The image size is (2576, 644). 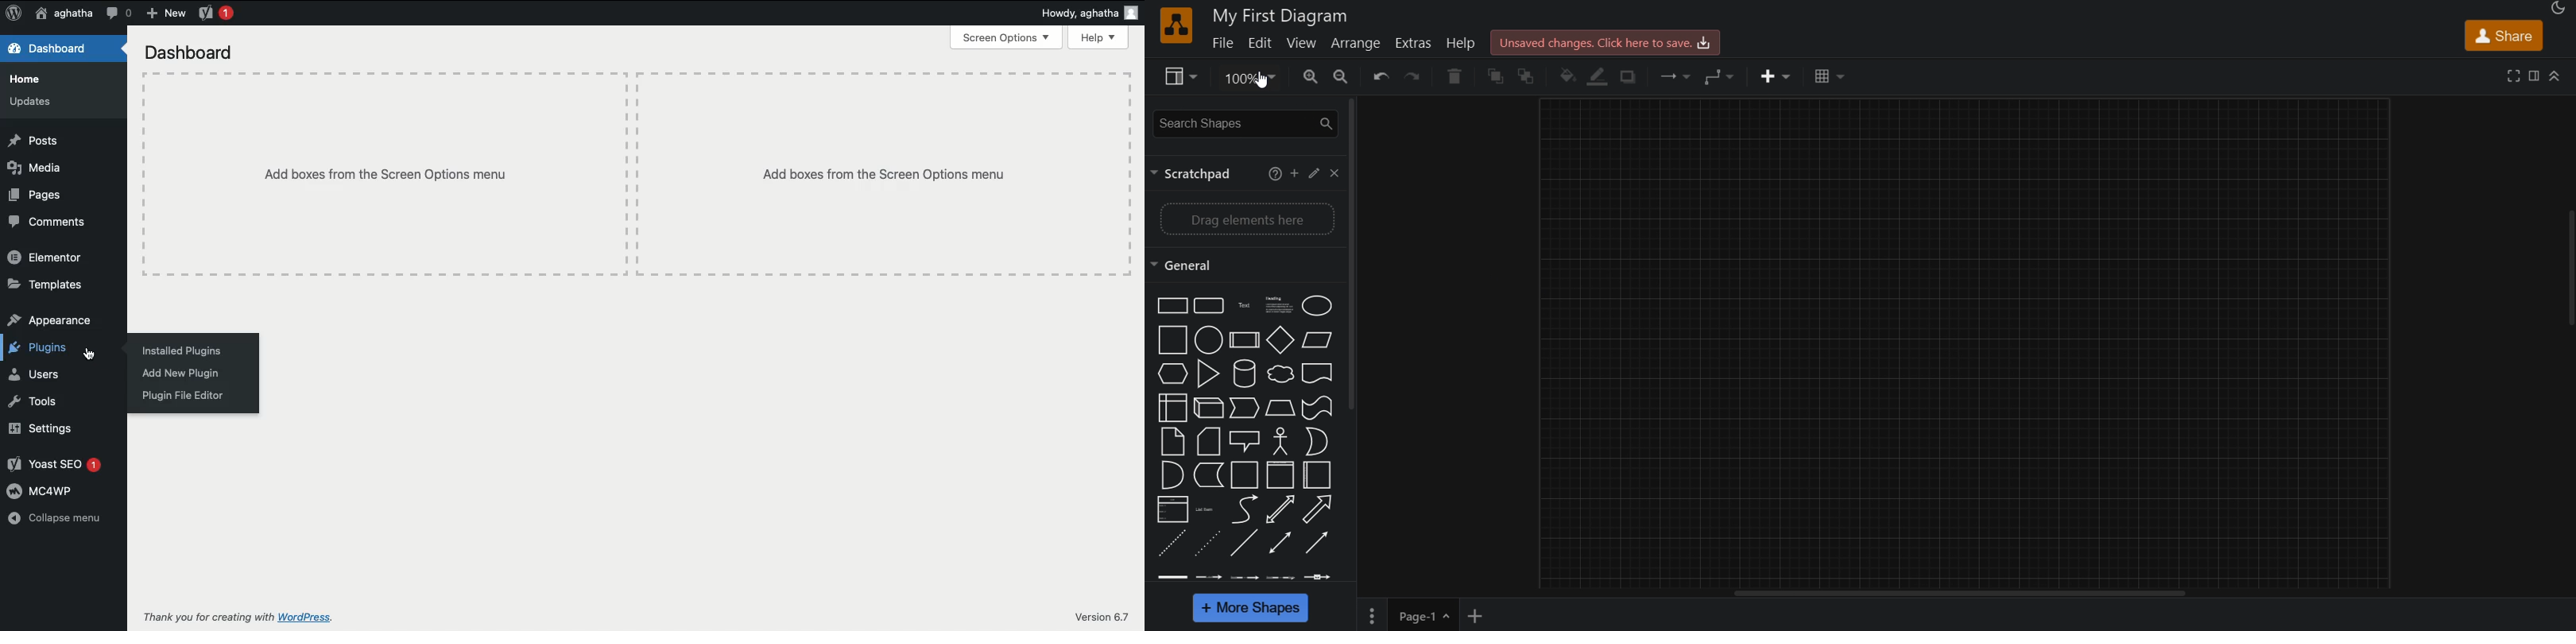 What do you see at coordinates (1195, 175) in the screenshot?
I see `scratchpad` at bounding box center [1195, 175].